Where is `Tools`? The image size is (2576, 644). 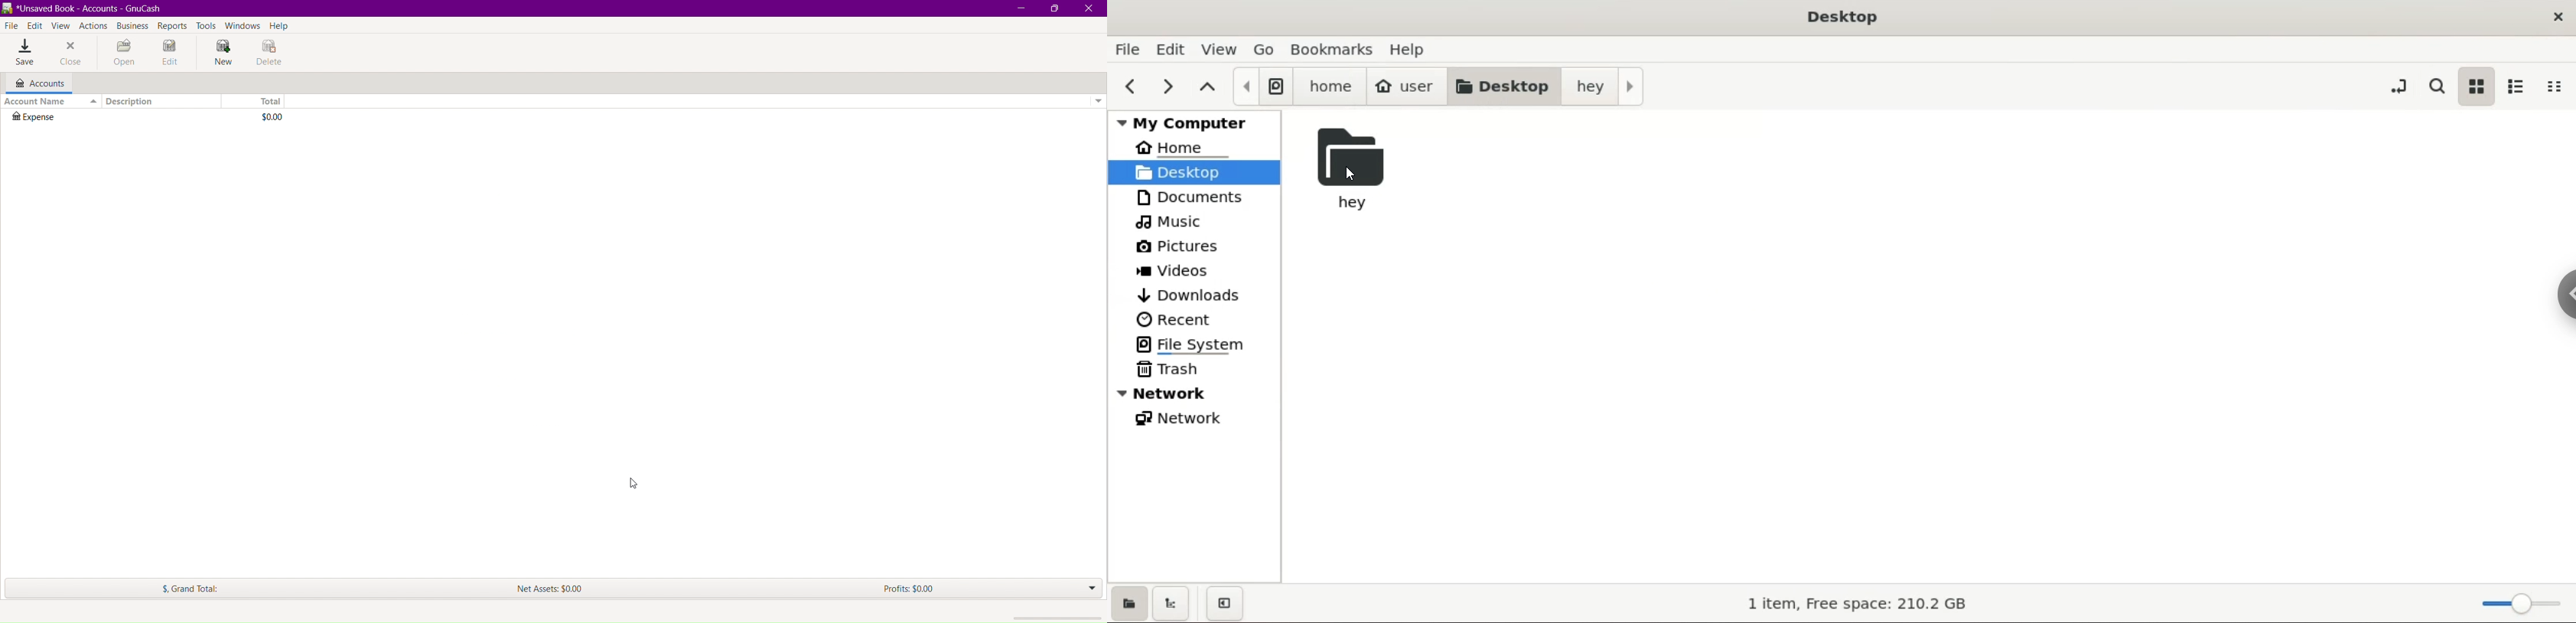 Tools is located at coordinates (205, 24).